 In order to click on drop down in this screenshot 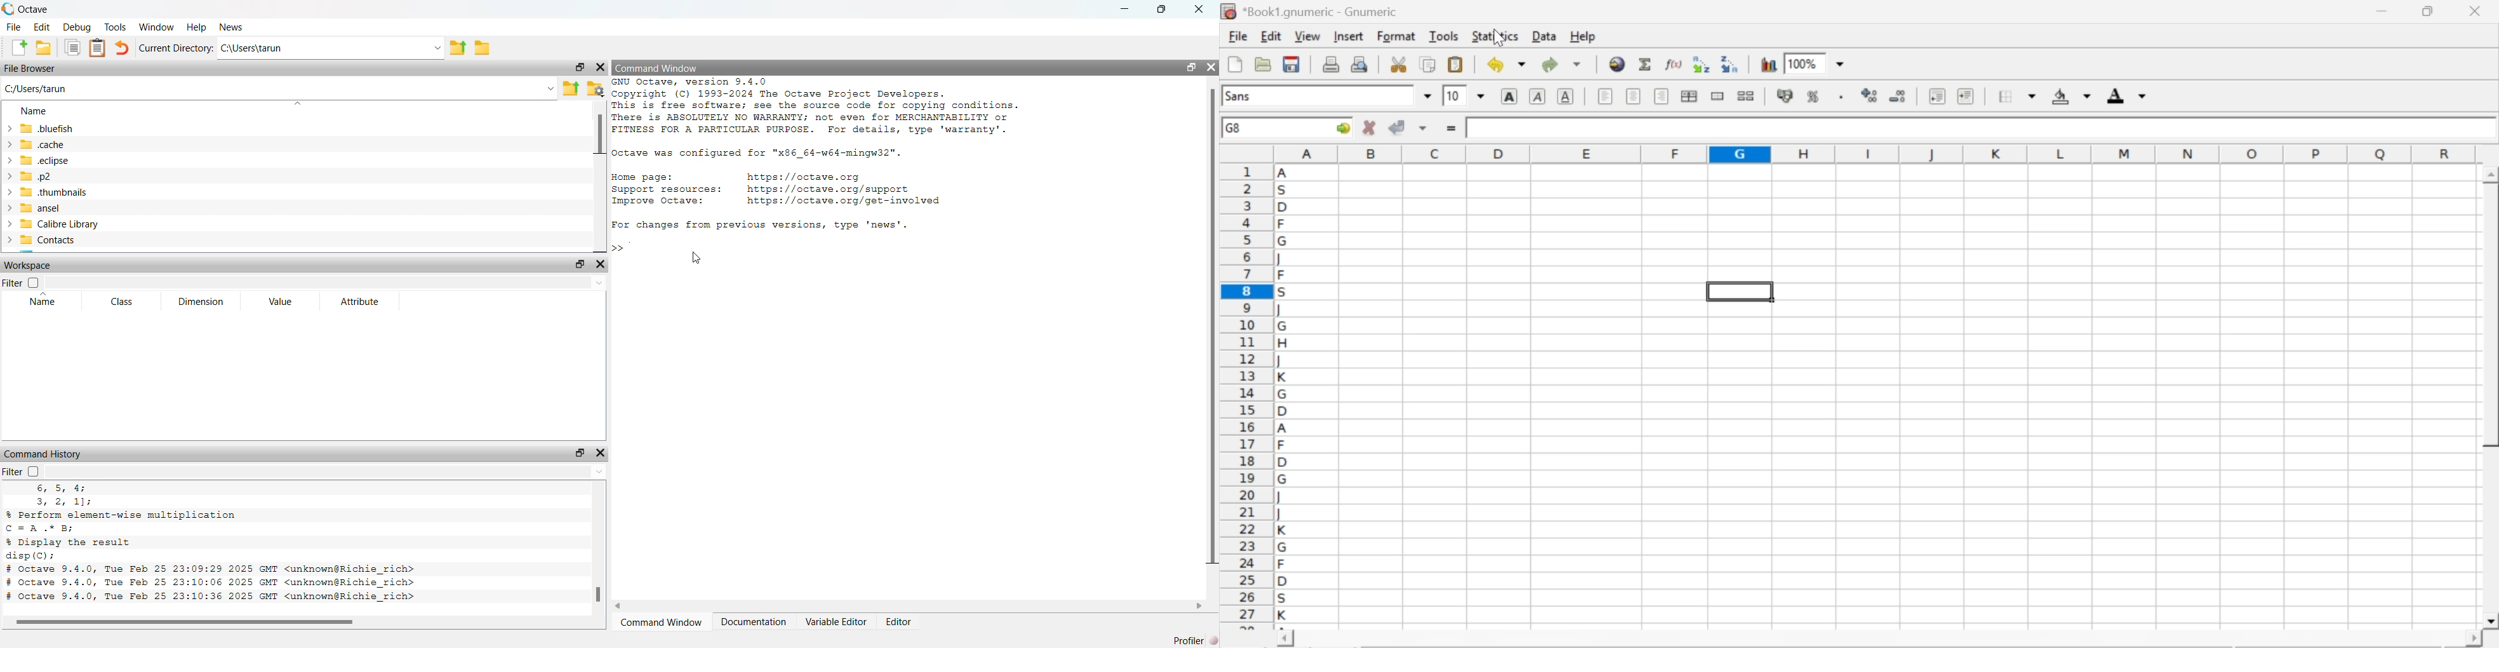, I will do `click(1481, 95)`.